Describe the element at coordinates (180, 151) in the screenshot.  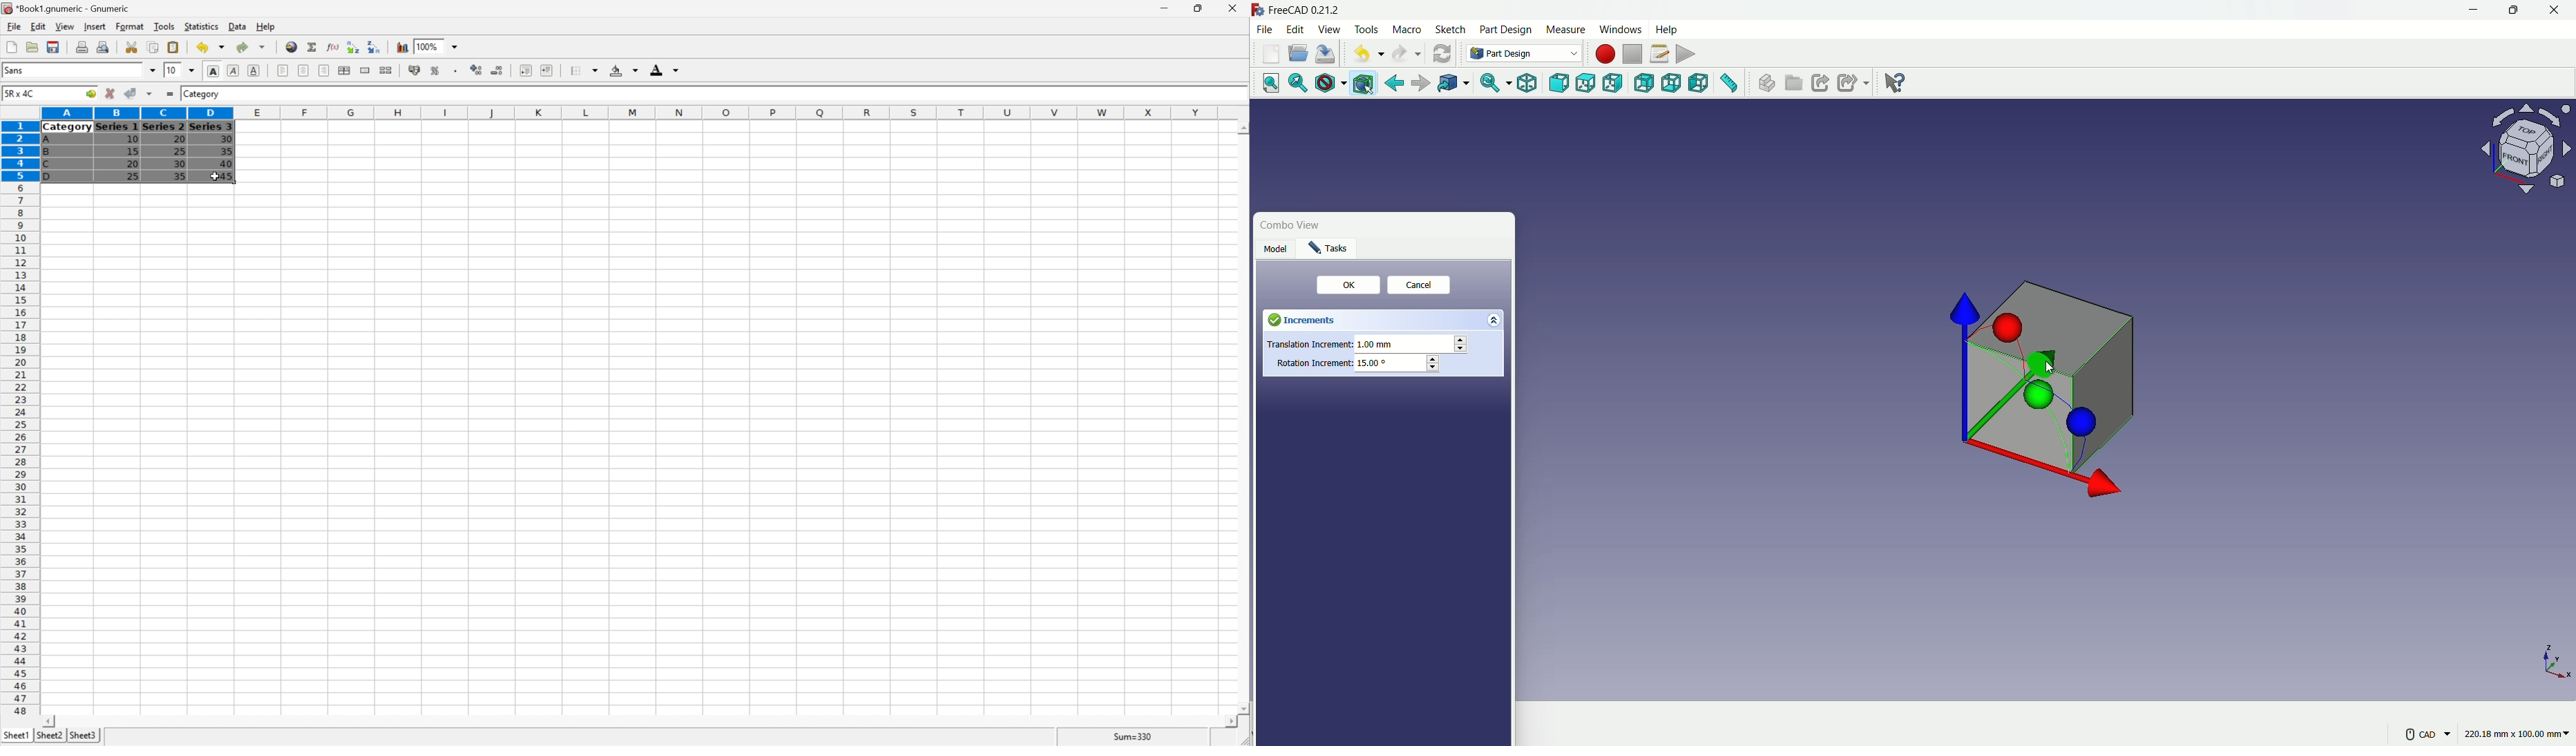
I see `25` at that location.